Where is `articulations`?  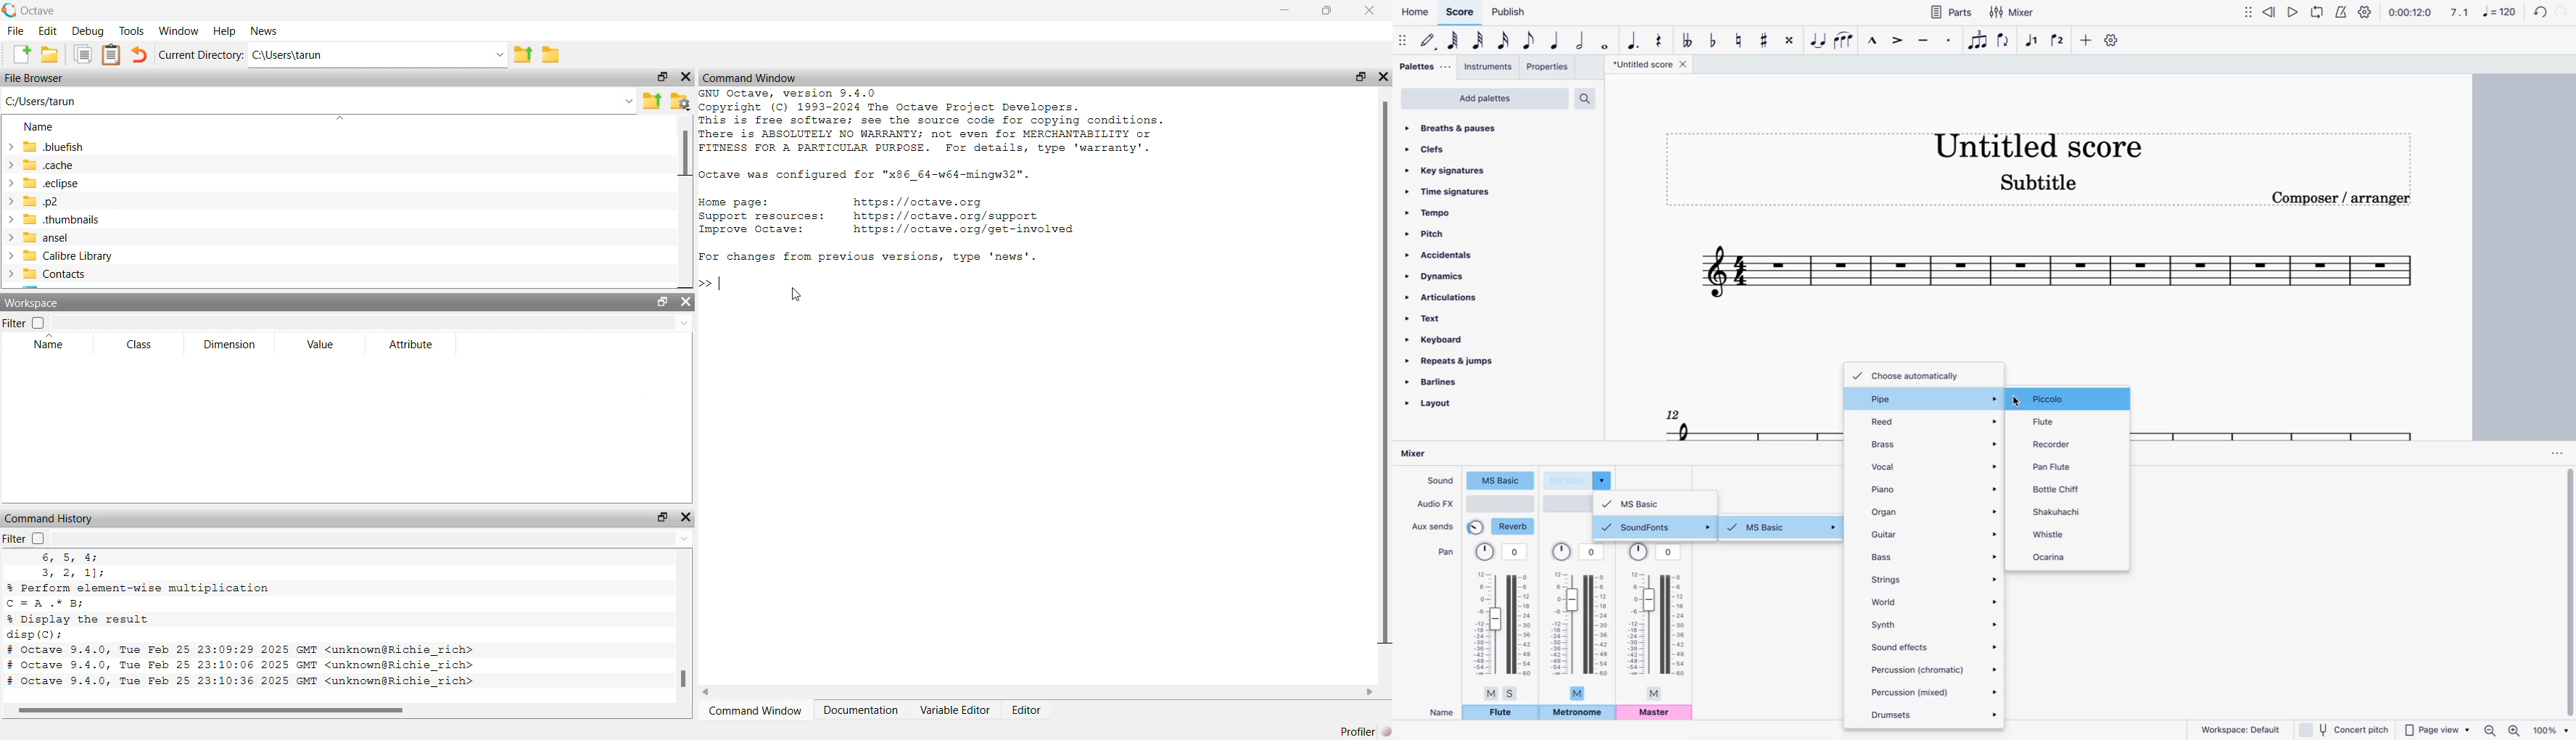
articulations is located at coordinates (1461, 297).